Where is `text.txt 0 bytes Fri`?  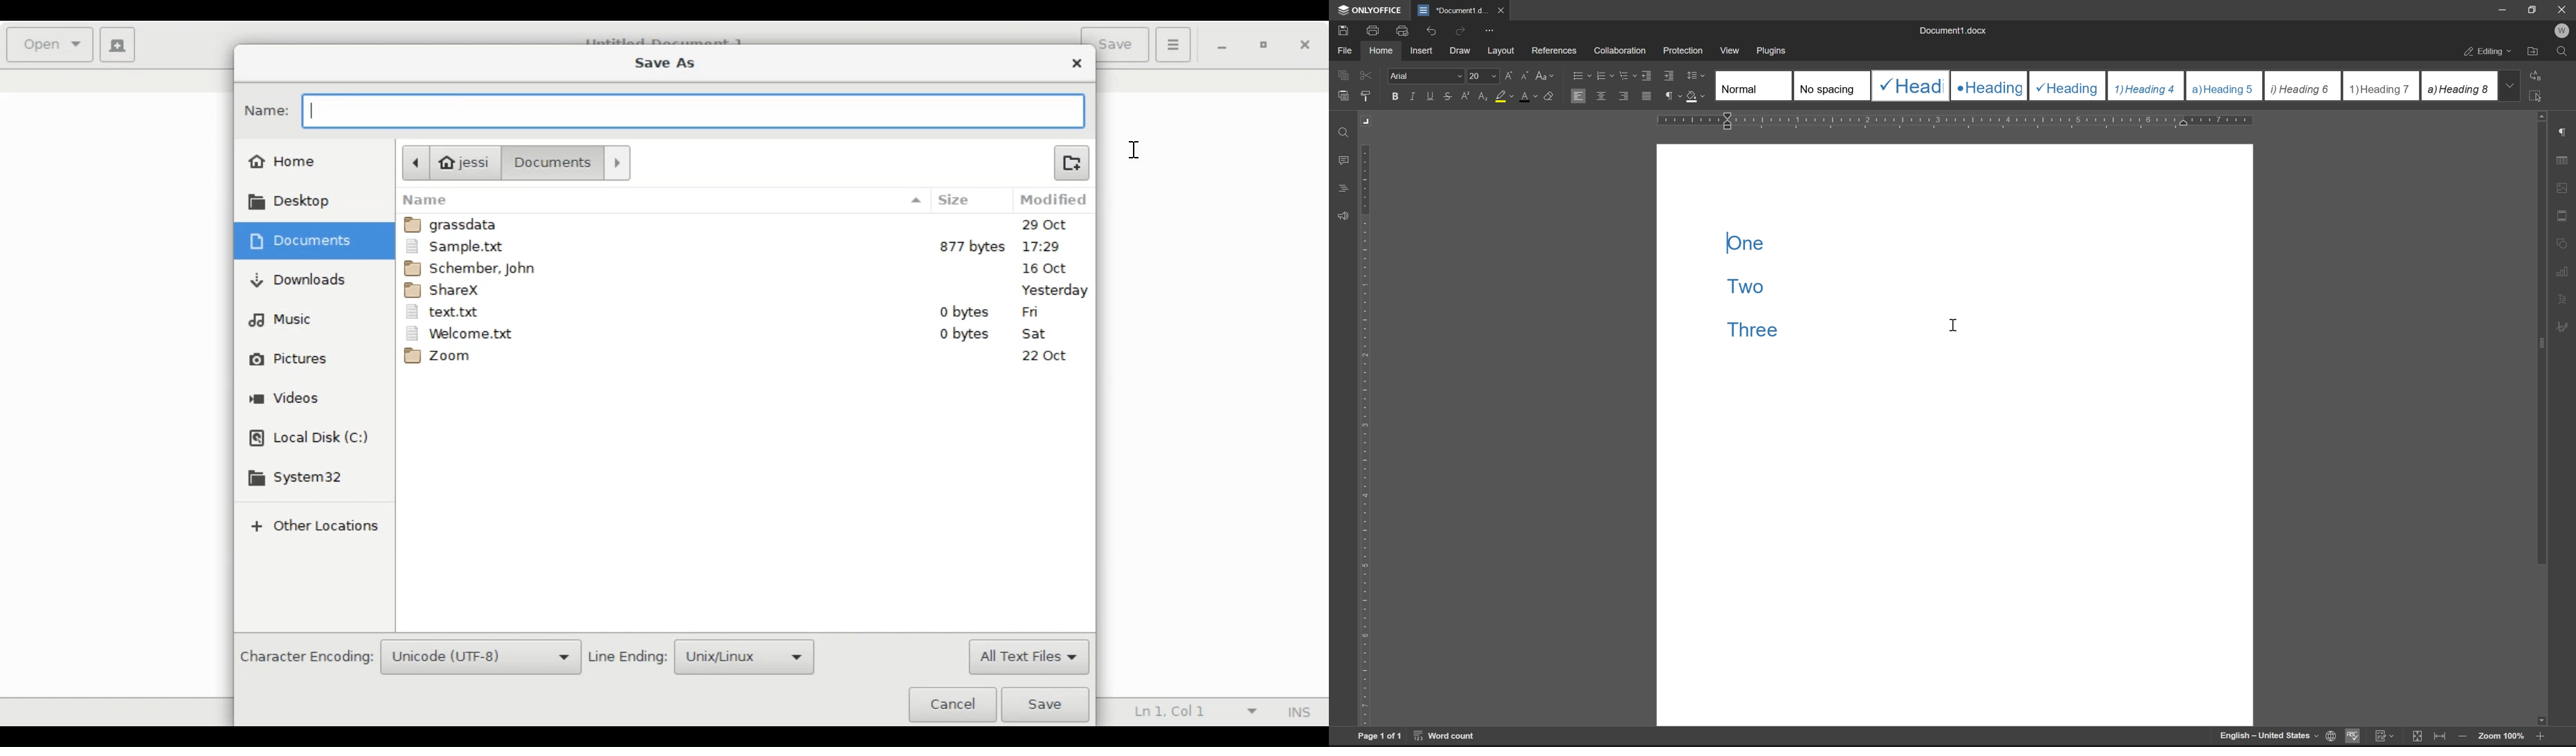 text.txt 0 bytes Fri is located at coordinates (744, 312).